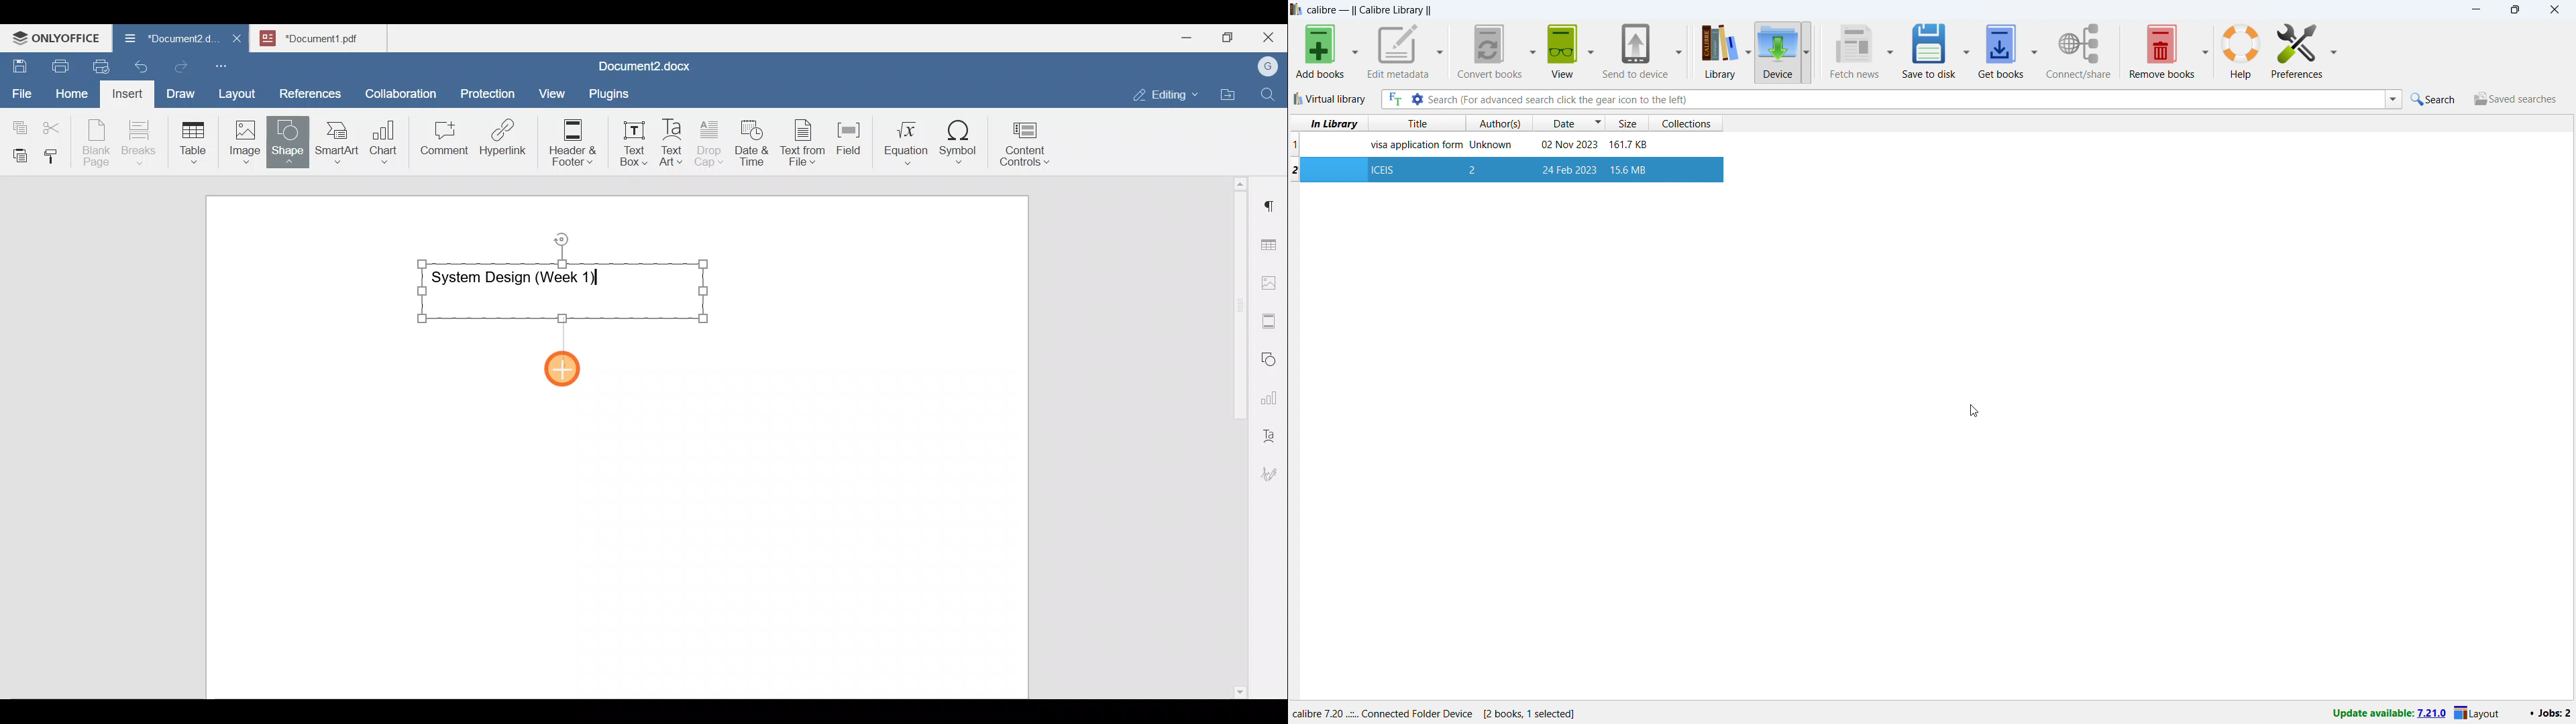 The image size is (2576, 728). I want to click on Equation, so click(909, 142).